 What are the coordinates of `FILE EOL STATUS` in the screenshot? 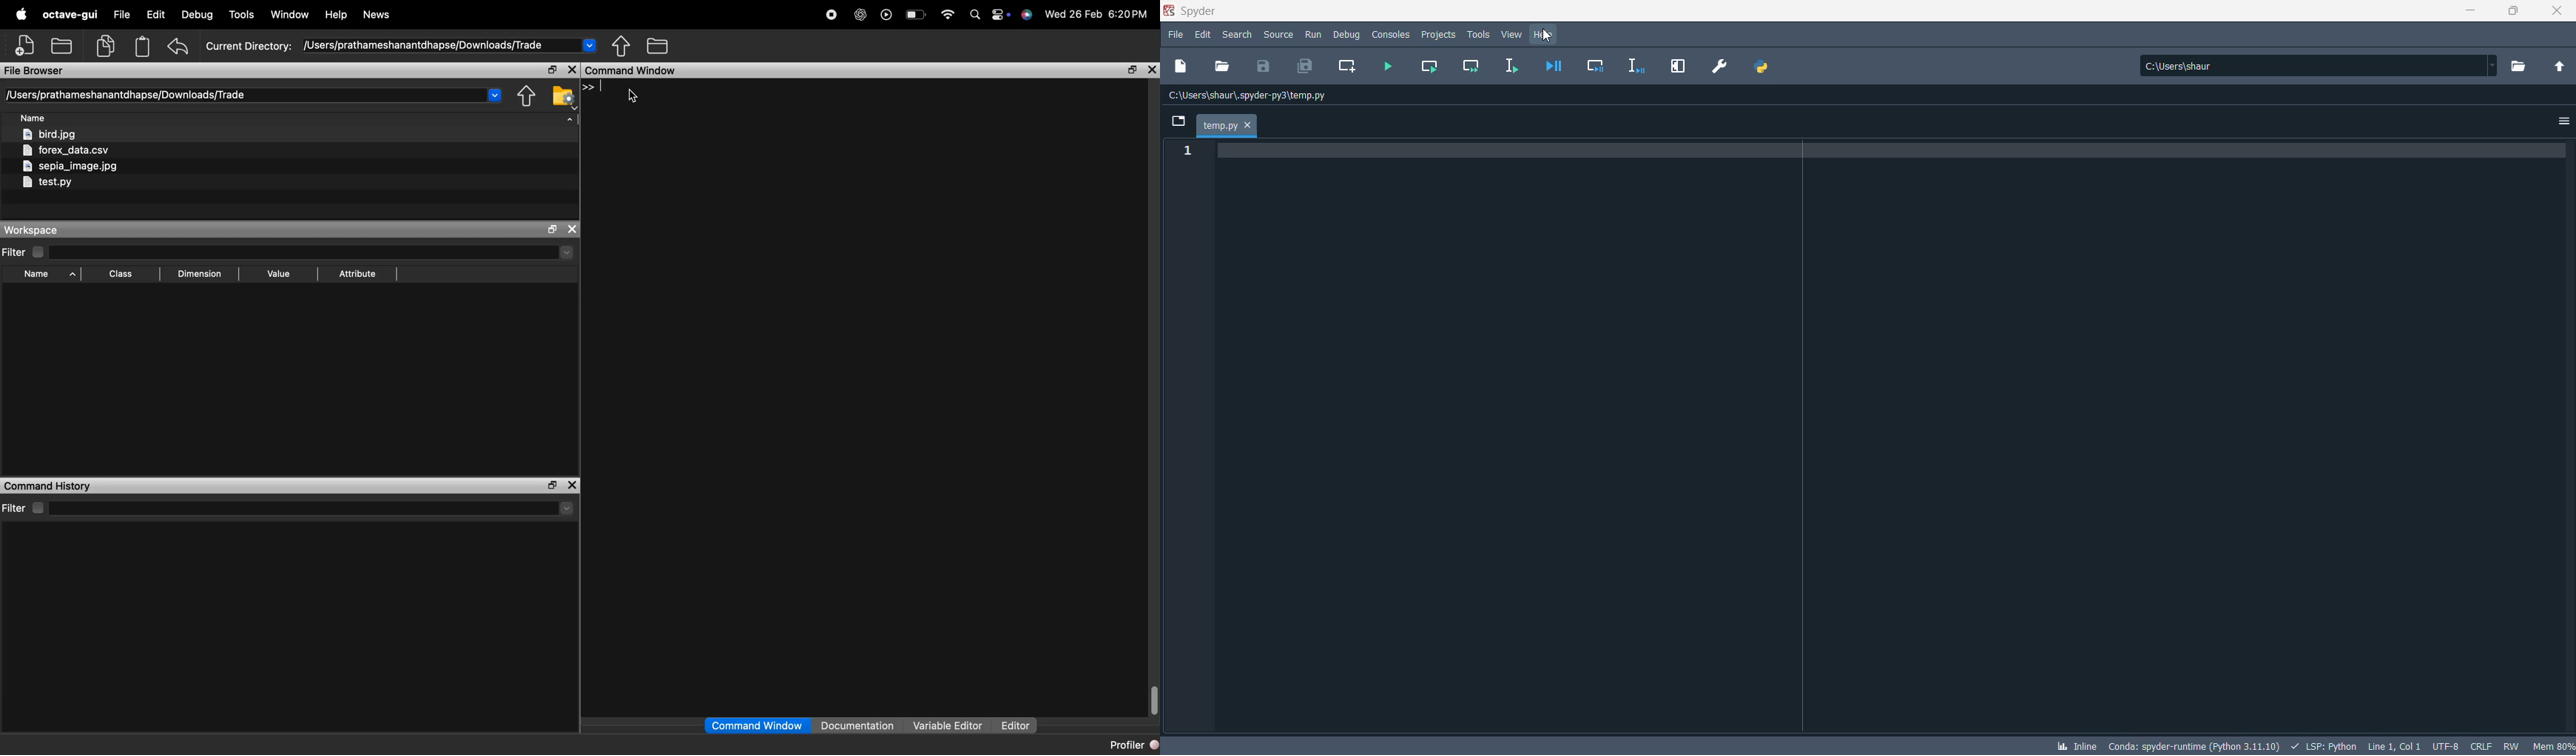 It's located at (2479, 746).